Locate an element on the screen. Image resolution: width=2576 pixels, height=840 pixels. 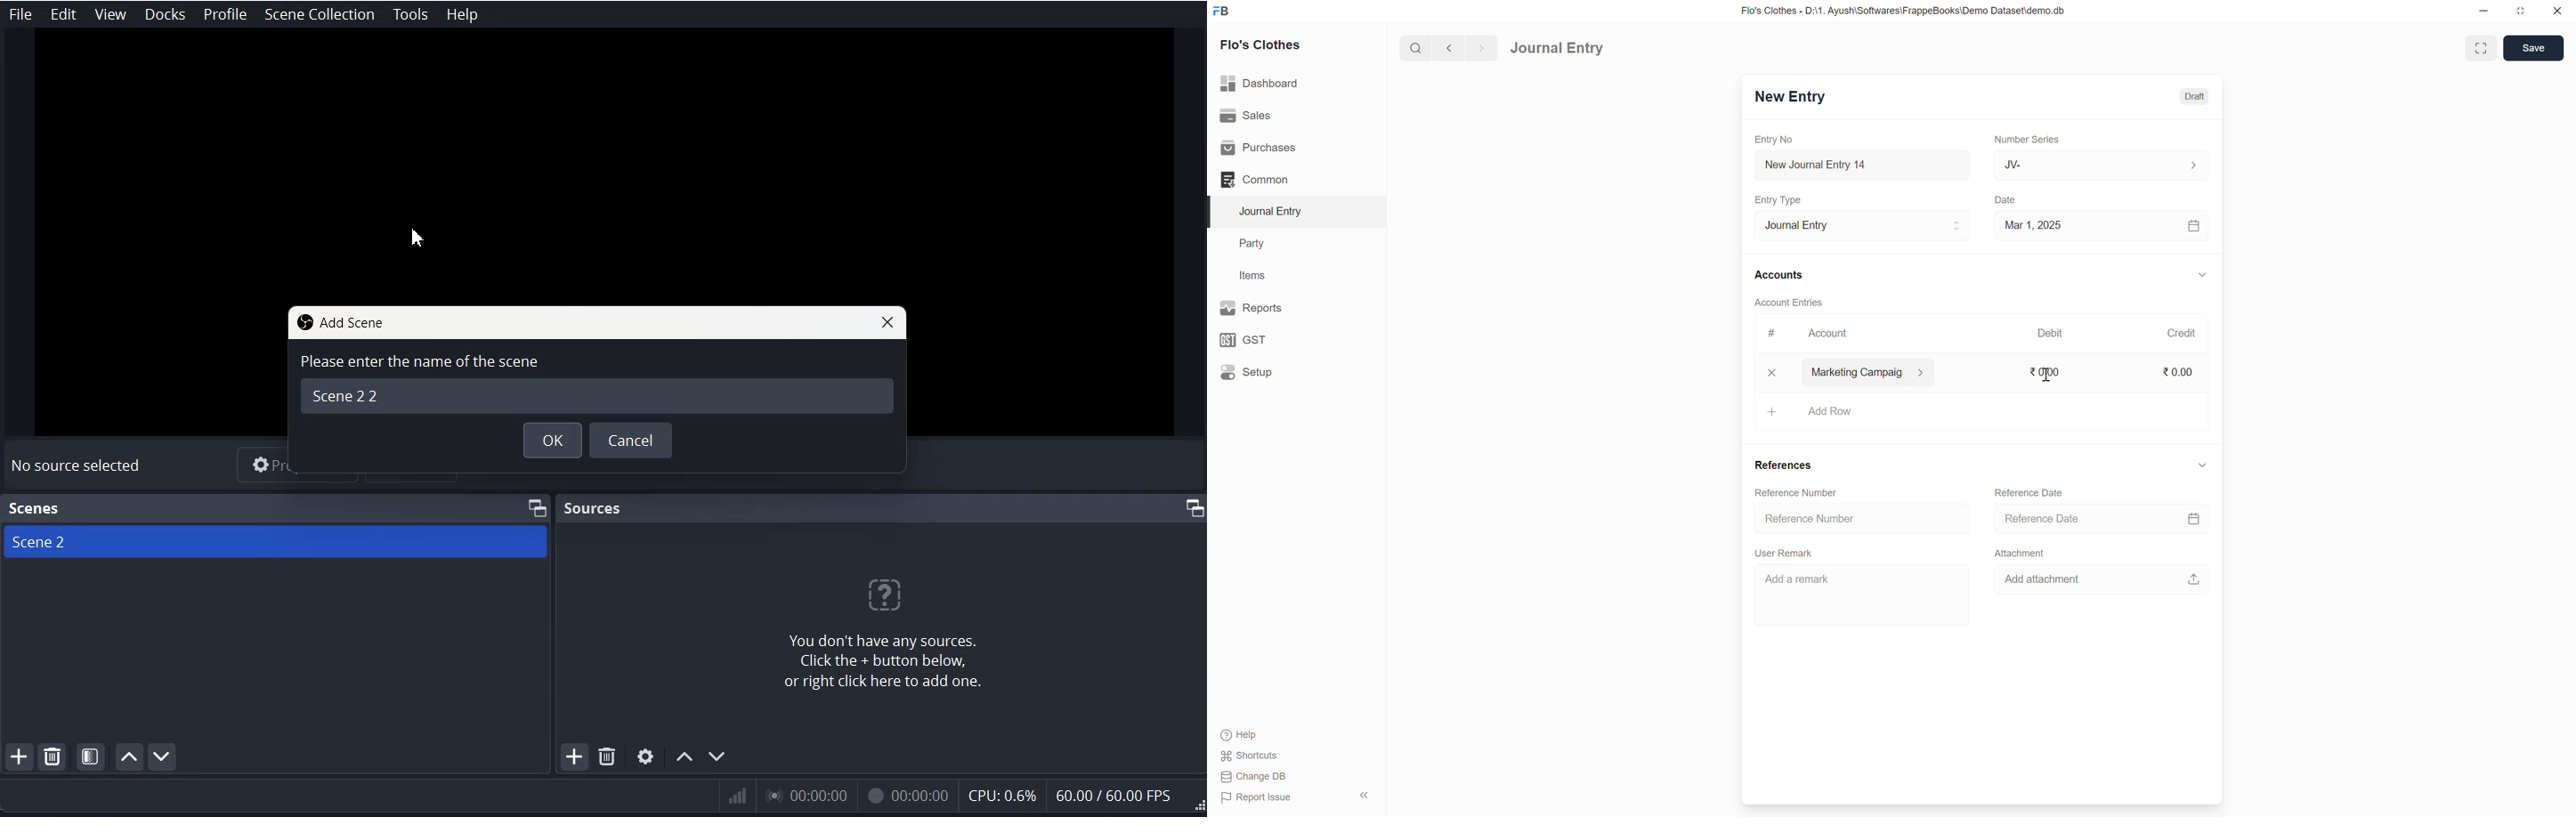
Accounts is located at coordinates (1781, 273).